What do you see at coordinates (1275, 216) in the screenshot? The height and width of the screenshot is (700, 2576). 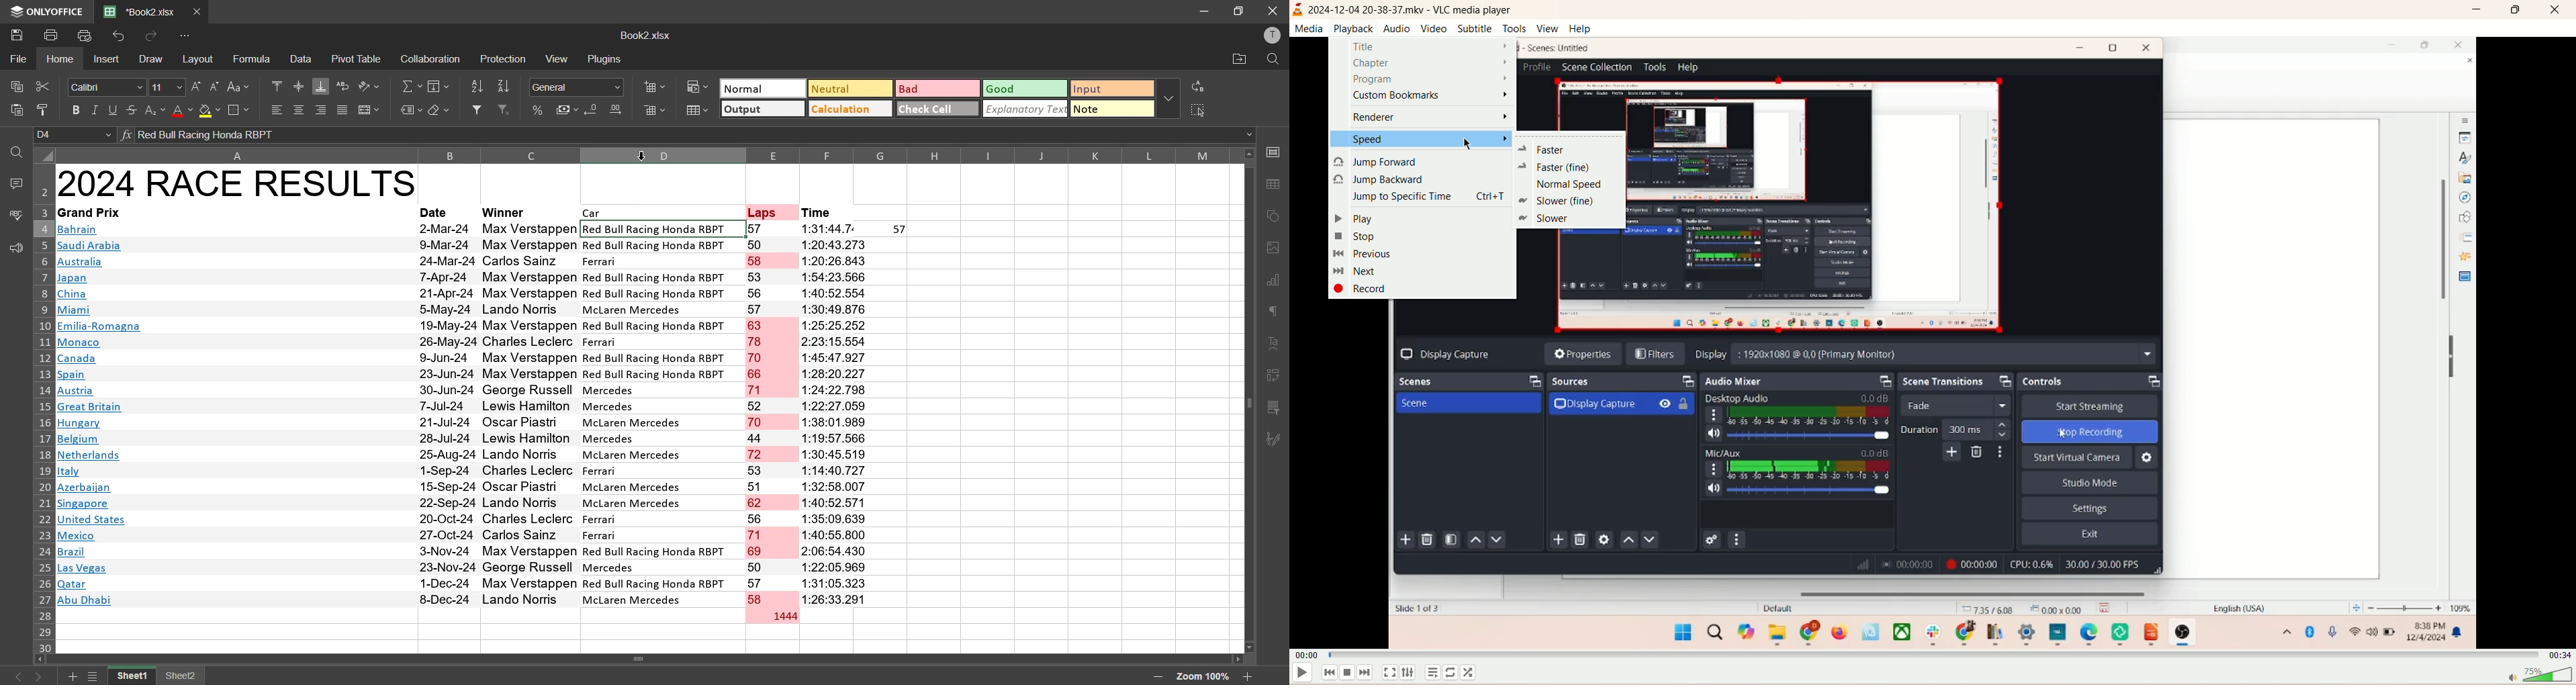 I see `shapes` at bounding box center [1275, 216].